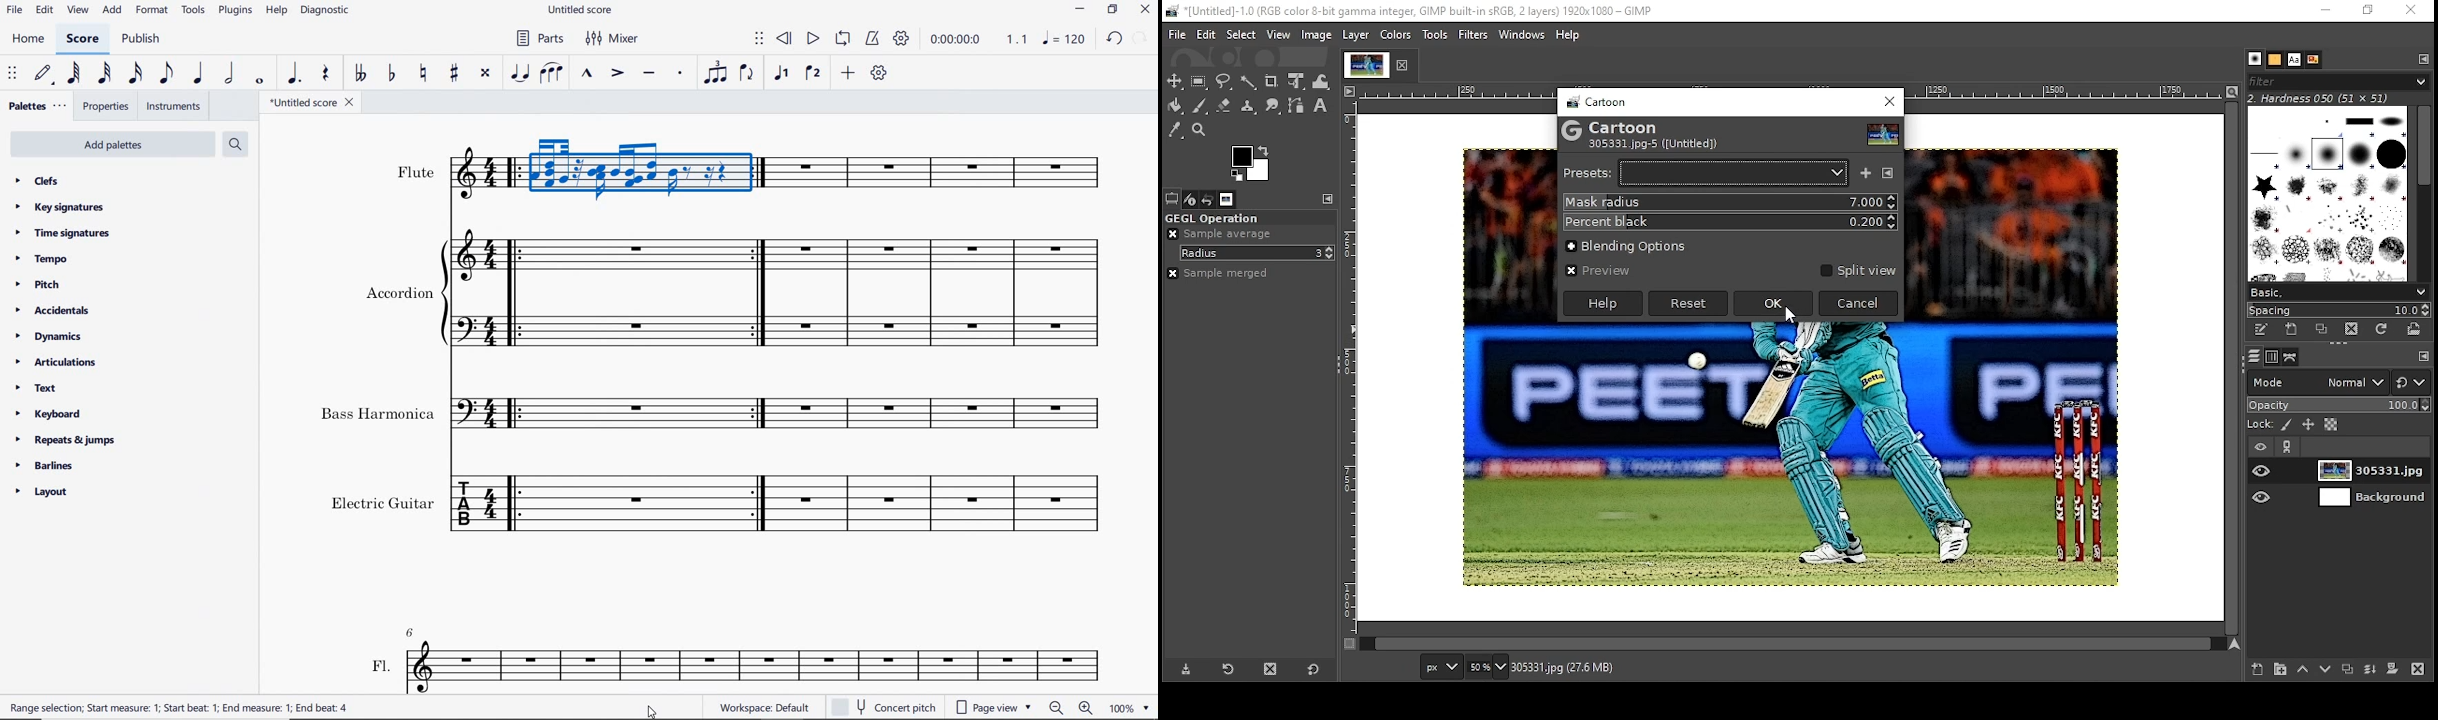 The image size is (2464, 728). What do you see at coordinates (1865, 173) in the screenshot?
I see `save as a named preset` at bounding box center [1865, 173].